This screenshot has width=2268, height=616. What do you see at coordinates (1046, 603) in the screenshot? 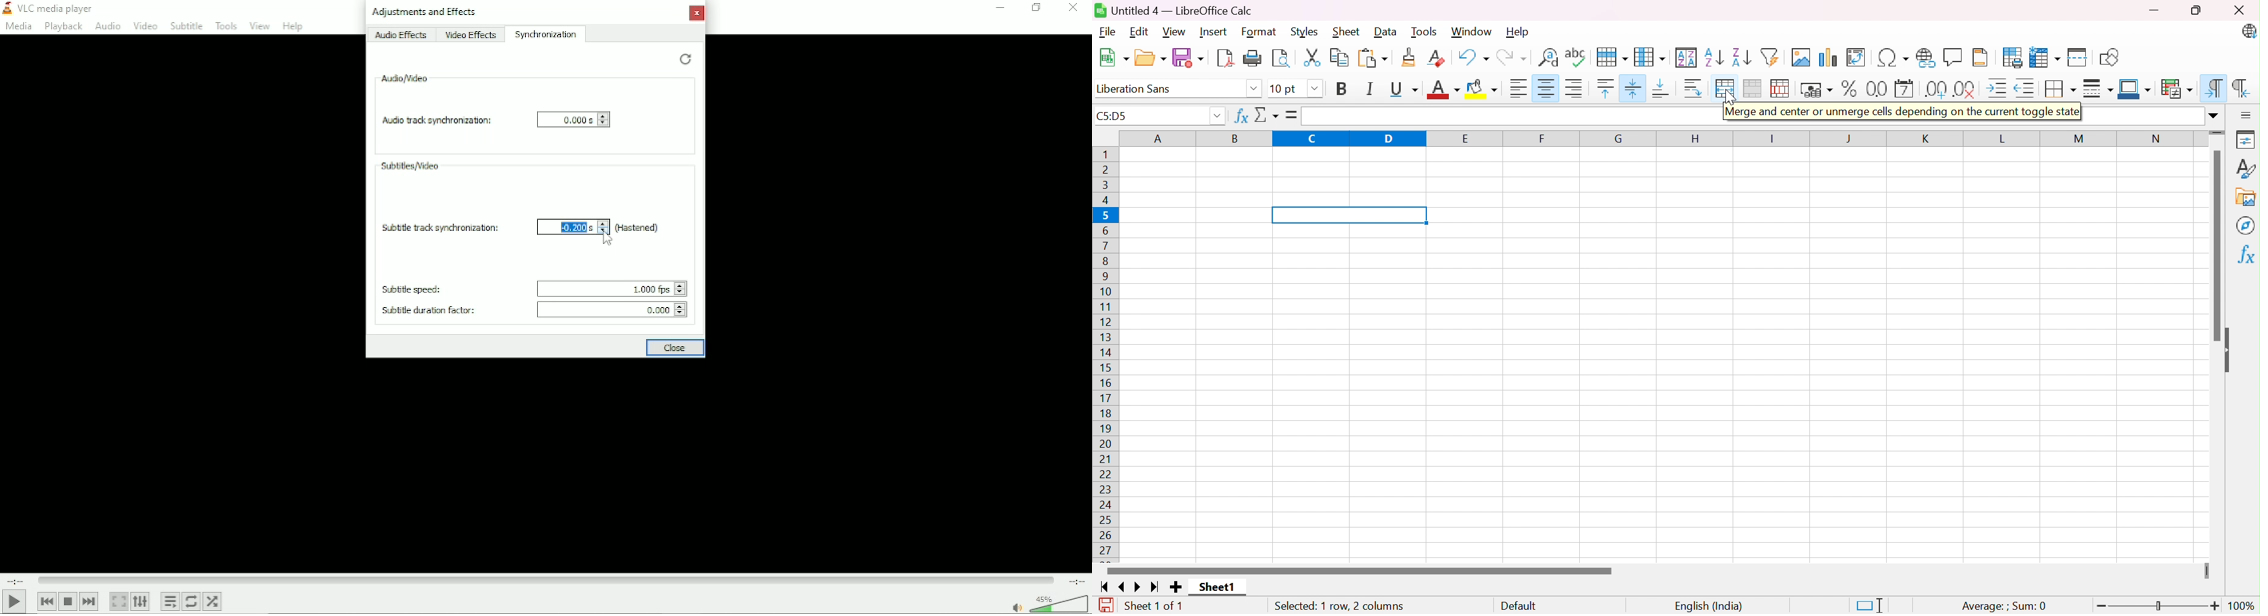
I see `Volume` at bounding box center [1046, 603].